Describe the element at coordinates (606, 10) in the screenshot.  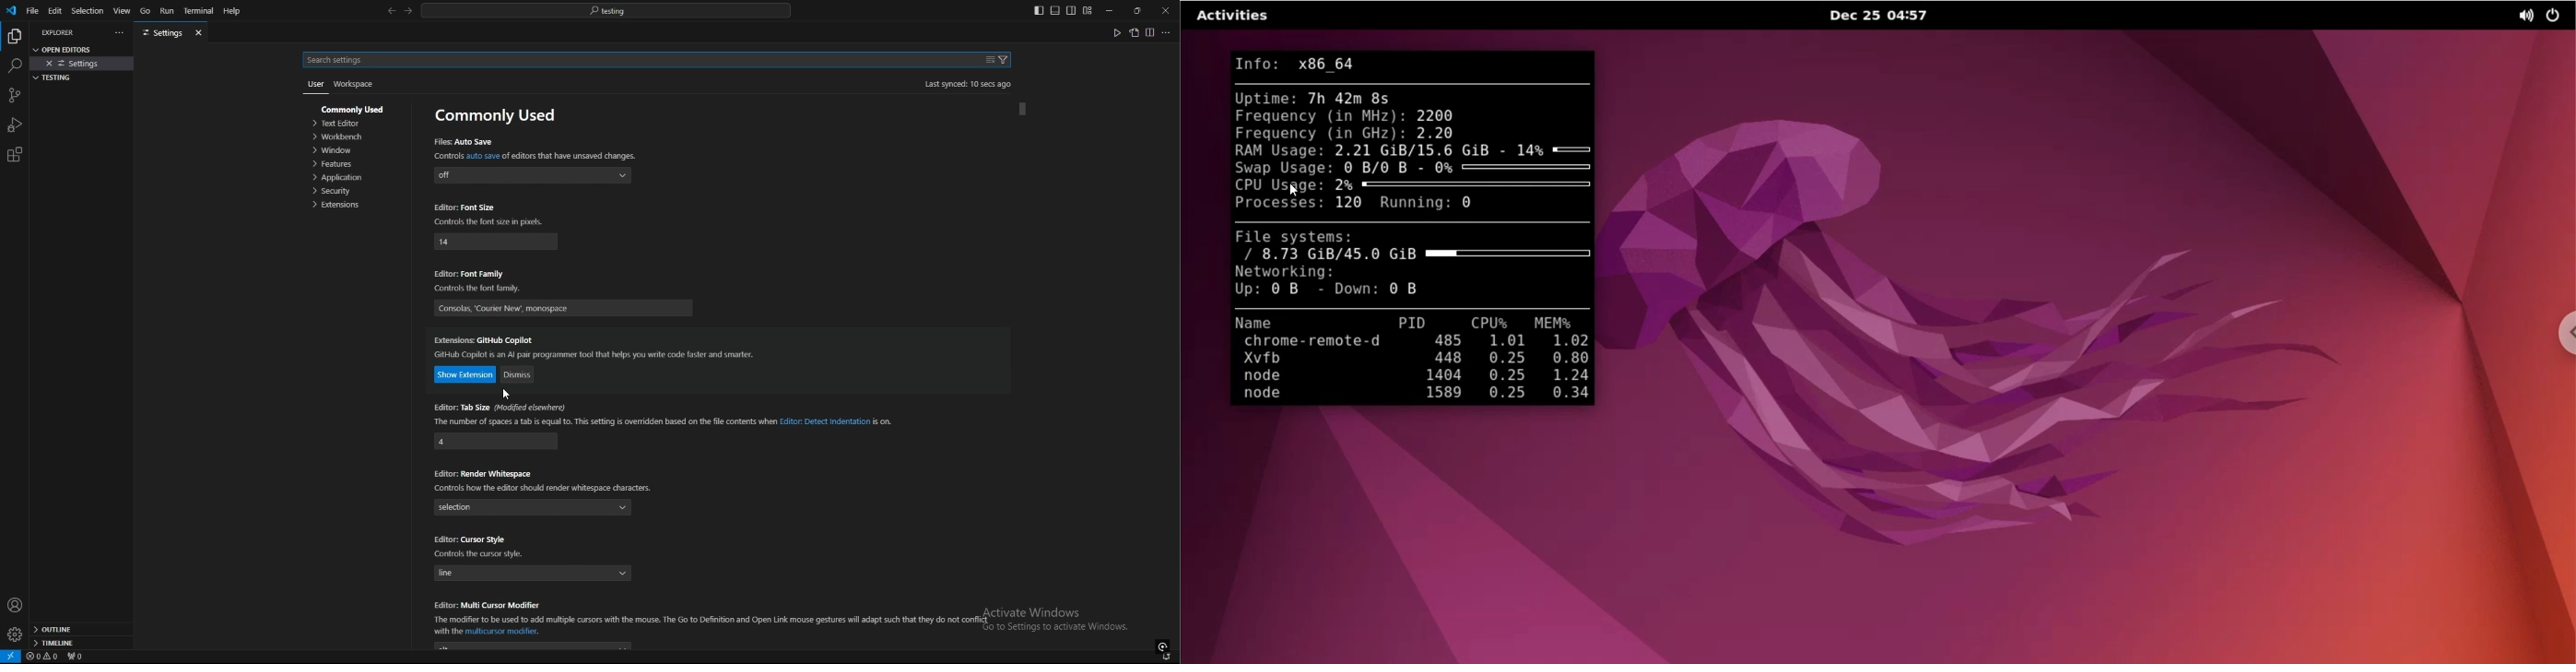
I see `search bar` at that location.